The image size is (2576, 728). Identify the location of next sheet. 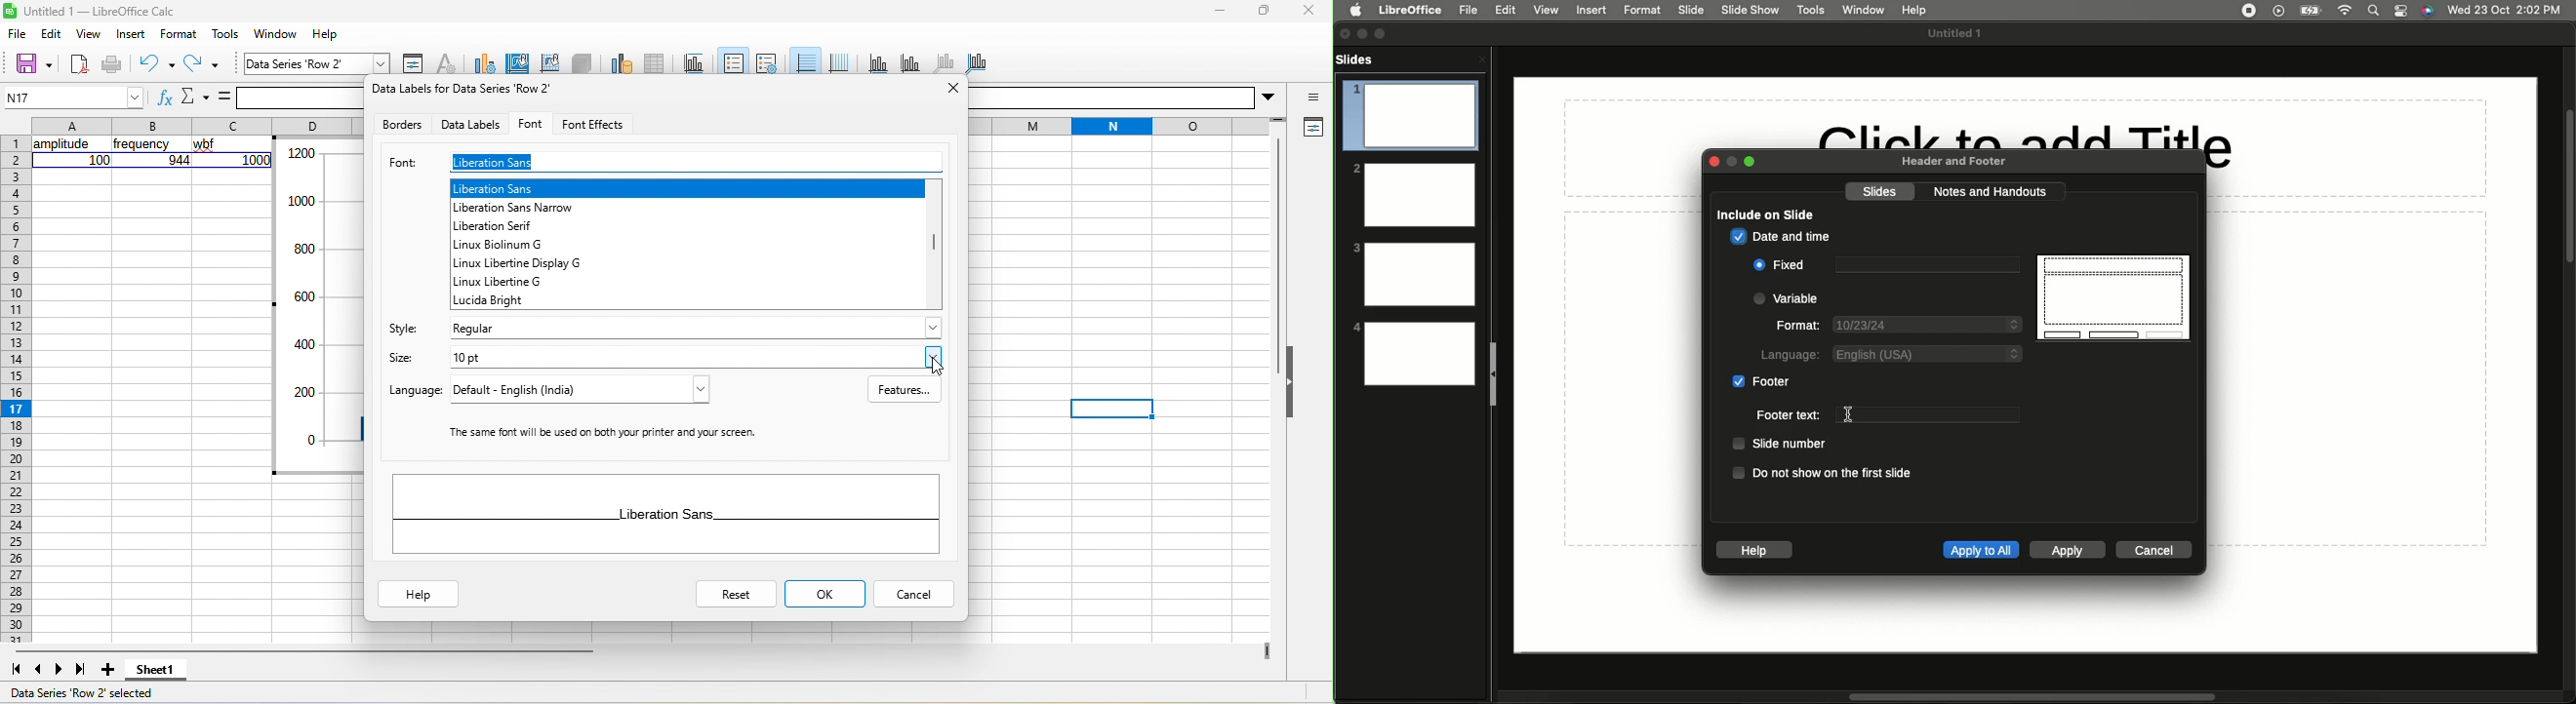
(60, 668).